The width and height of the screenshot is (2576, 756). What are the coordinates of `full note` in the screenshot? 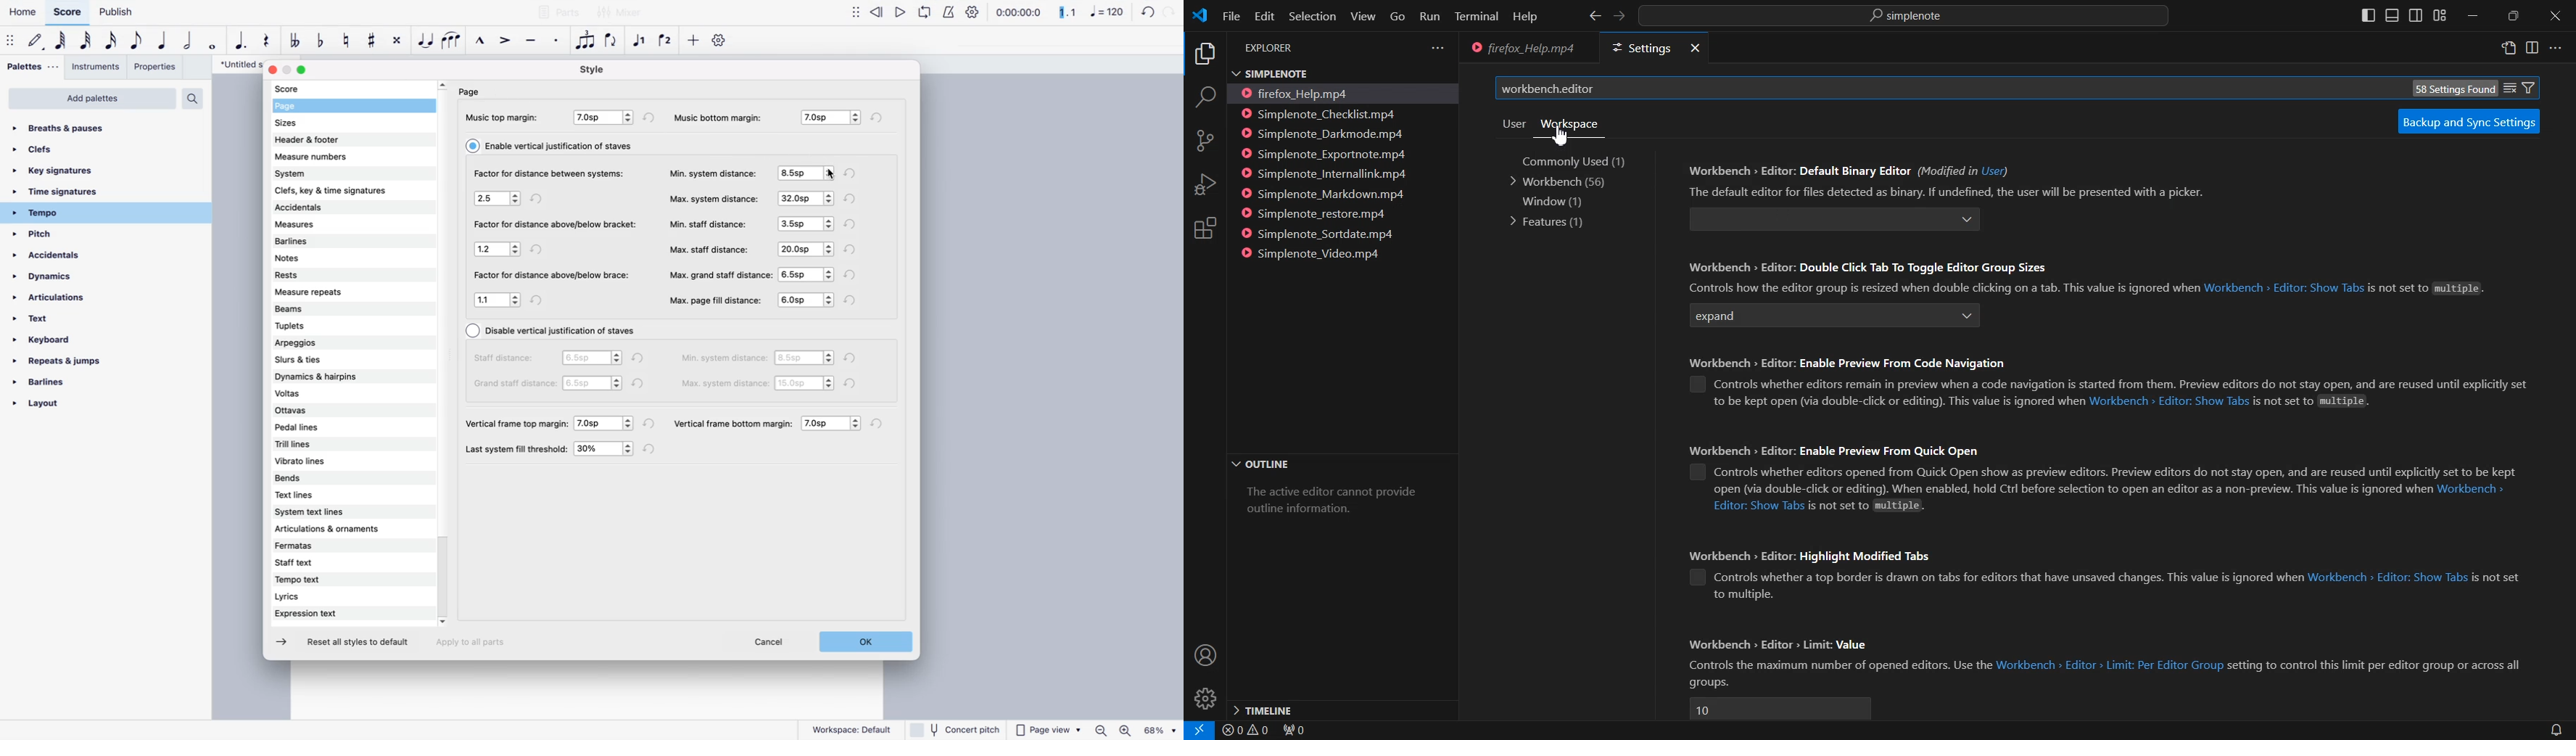 It's located at (214, 44).